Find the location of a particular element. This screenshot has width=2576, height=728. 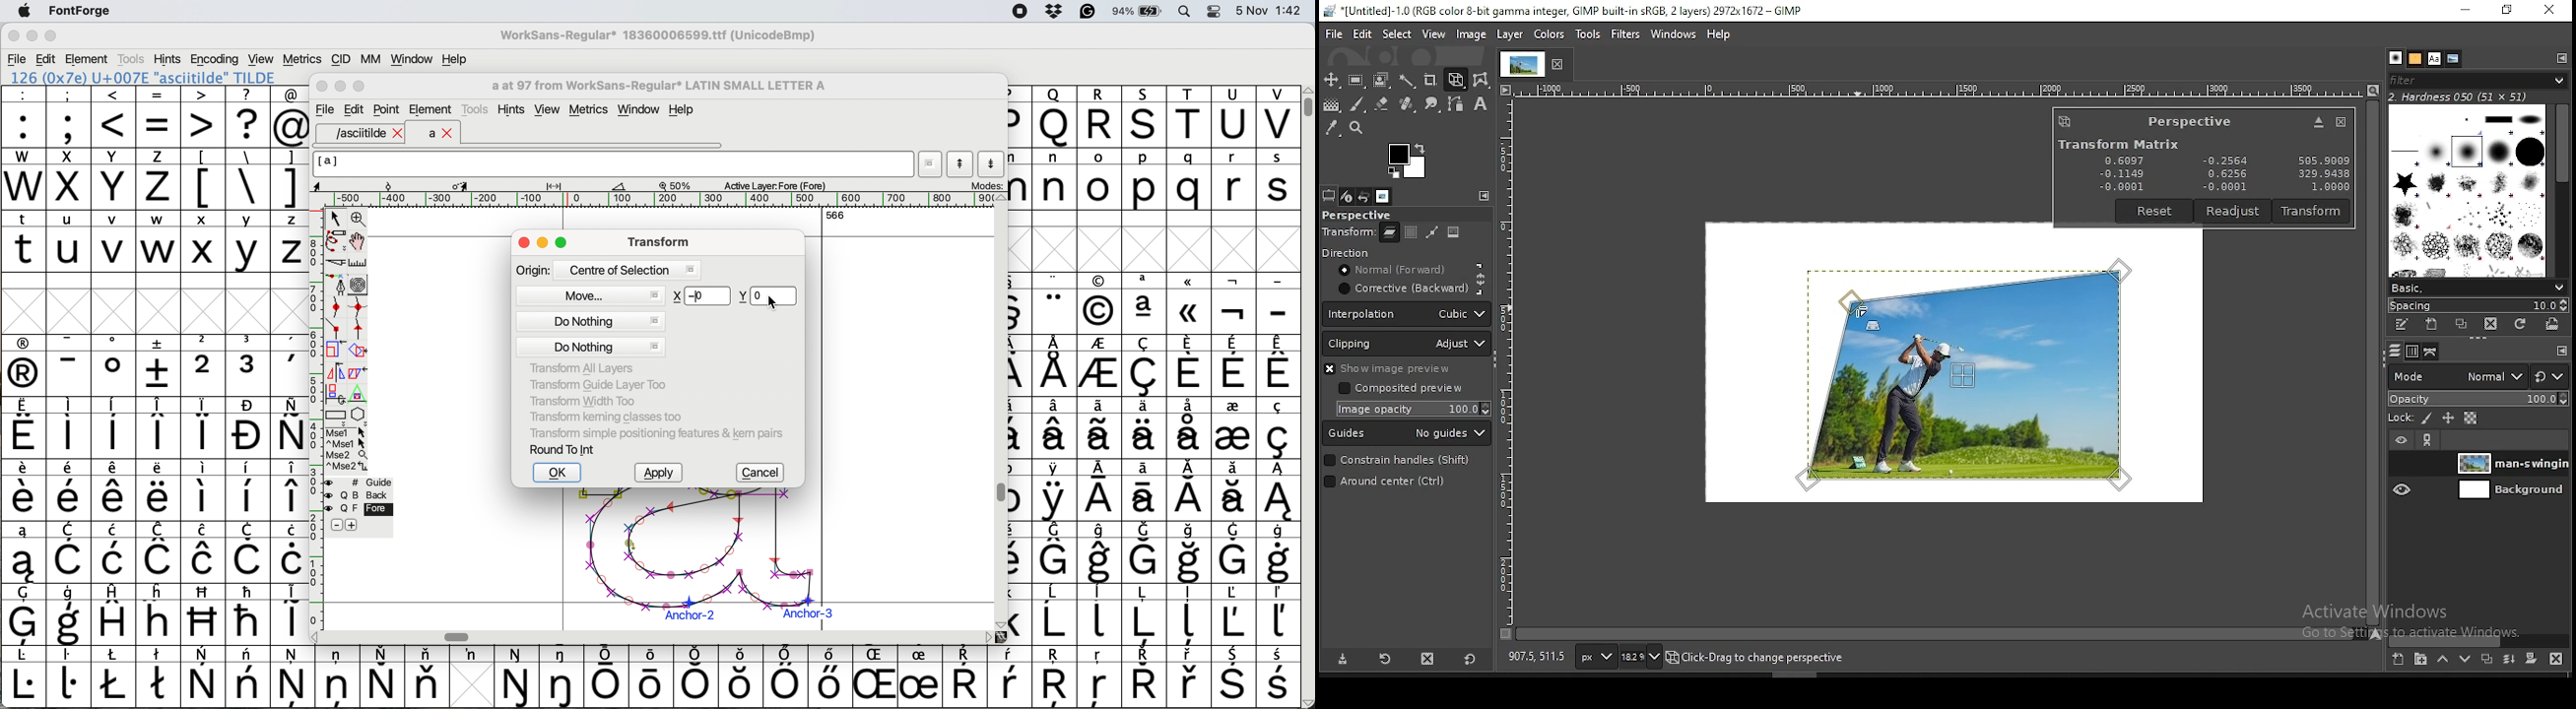

symbol is located at coordinates (70, 365).